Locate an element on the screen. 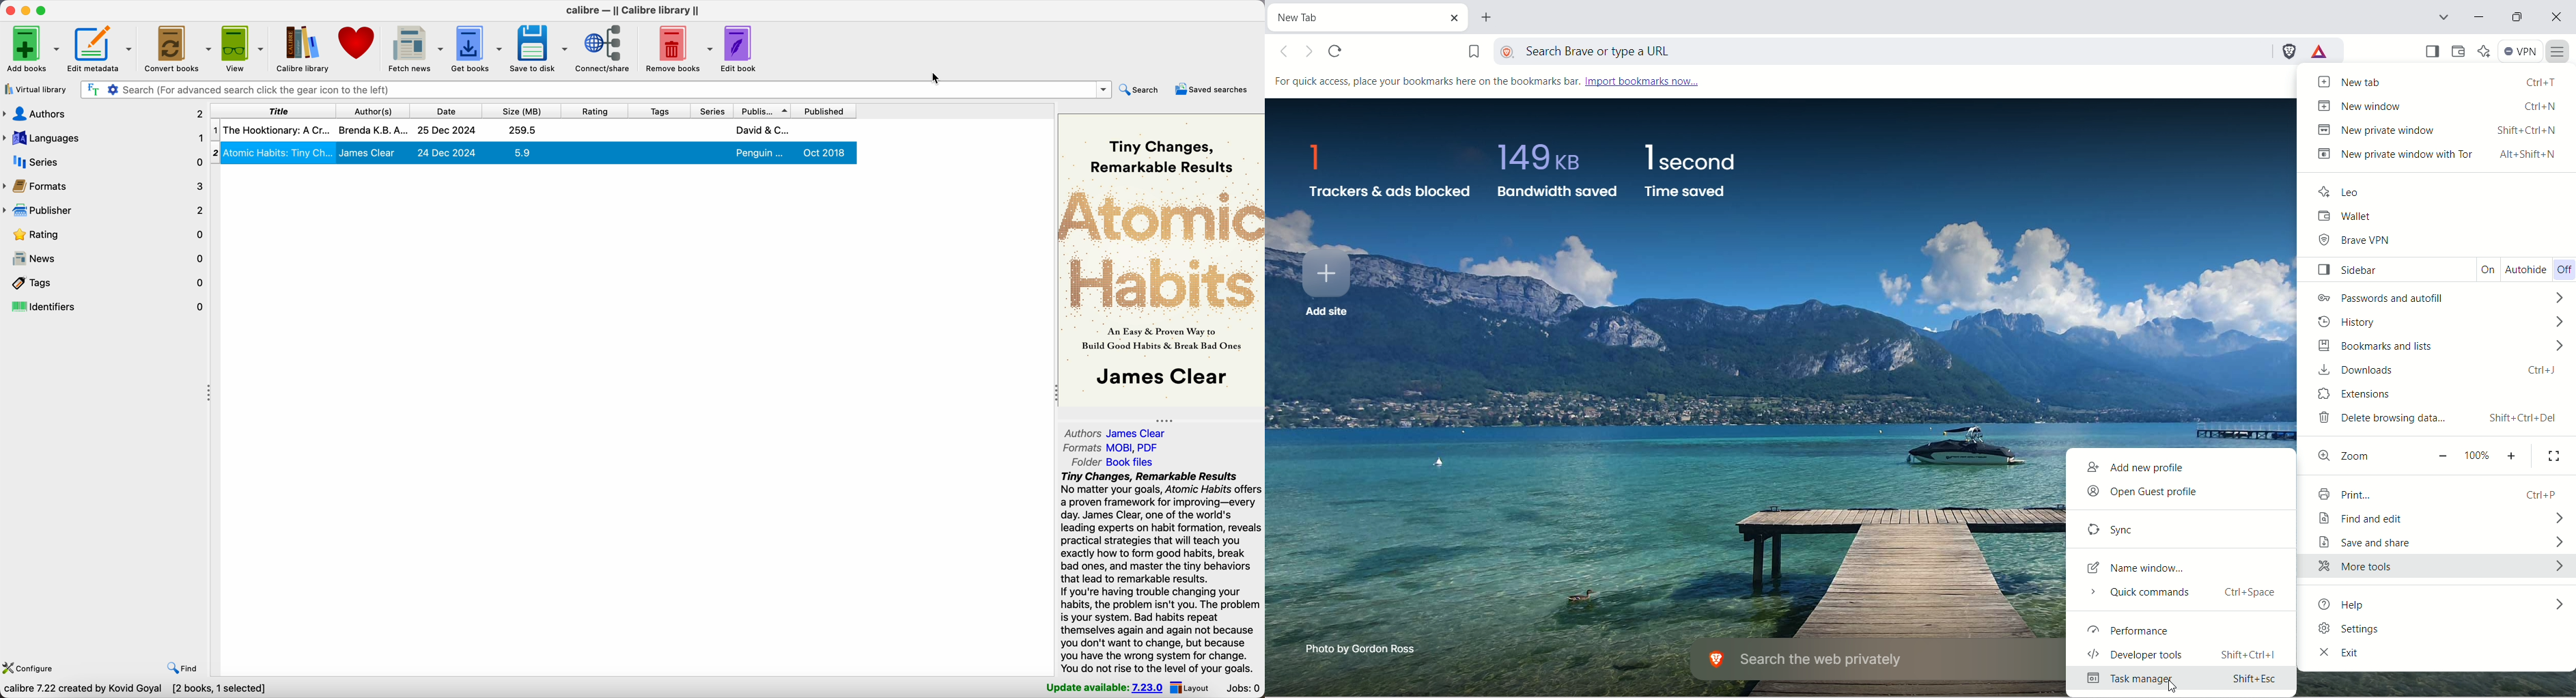 The height and width of the screenshot is (700, 2576). edit book is located at coordinates (740, 49).